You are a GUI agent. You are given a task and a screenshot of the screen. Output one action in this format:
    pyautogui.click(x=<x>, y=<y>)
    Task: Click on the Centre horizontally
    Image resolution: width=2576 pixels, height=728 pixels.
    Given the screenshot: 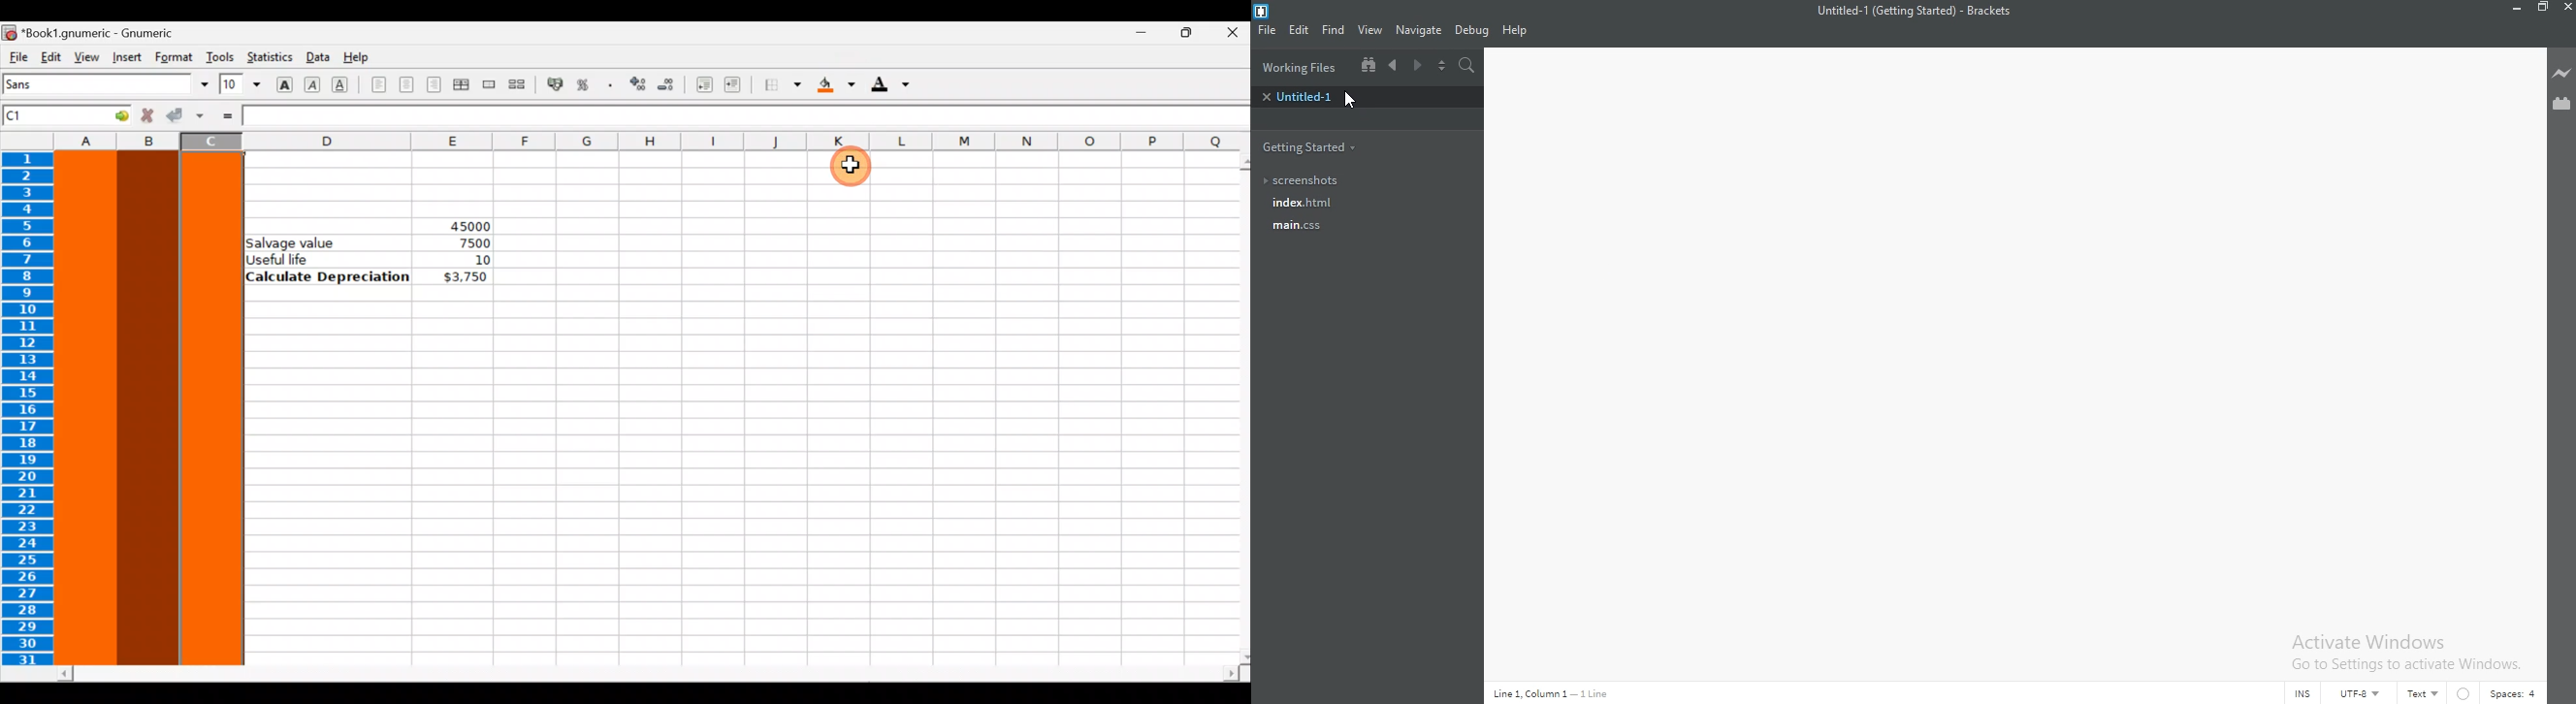 What is the action you would take?
    pyautogui.click(x=406, y=89)
    